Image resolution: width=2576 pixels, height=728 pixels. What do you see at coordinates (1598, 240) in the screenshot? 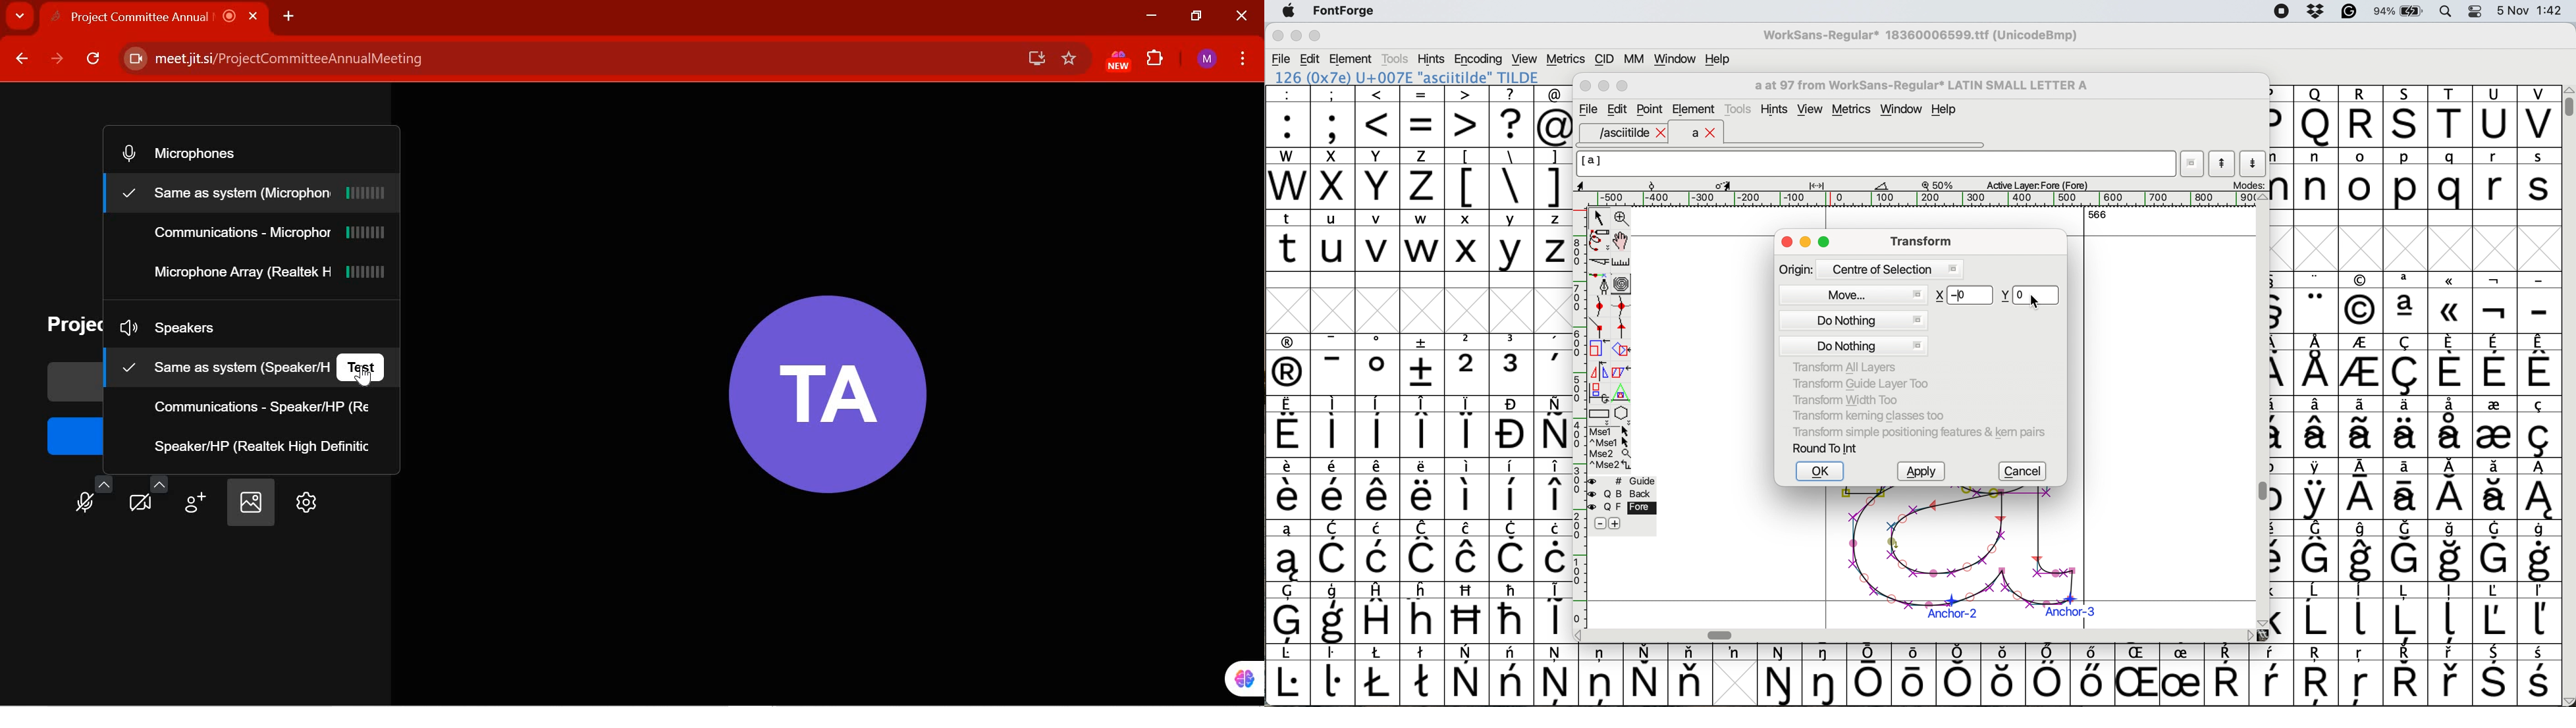
I see `draw freehand curve` at bounding box center [1598, 240].